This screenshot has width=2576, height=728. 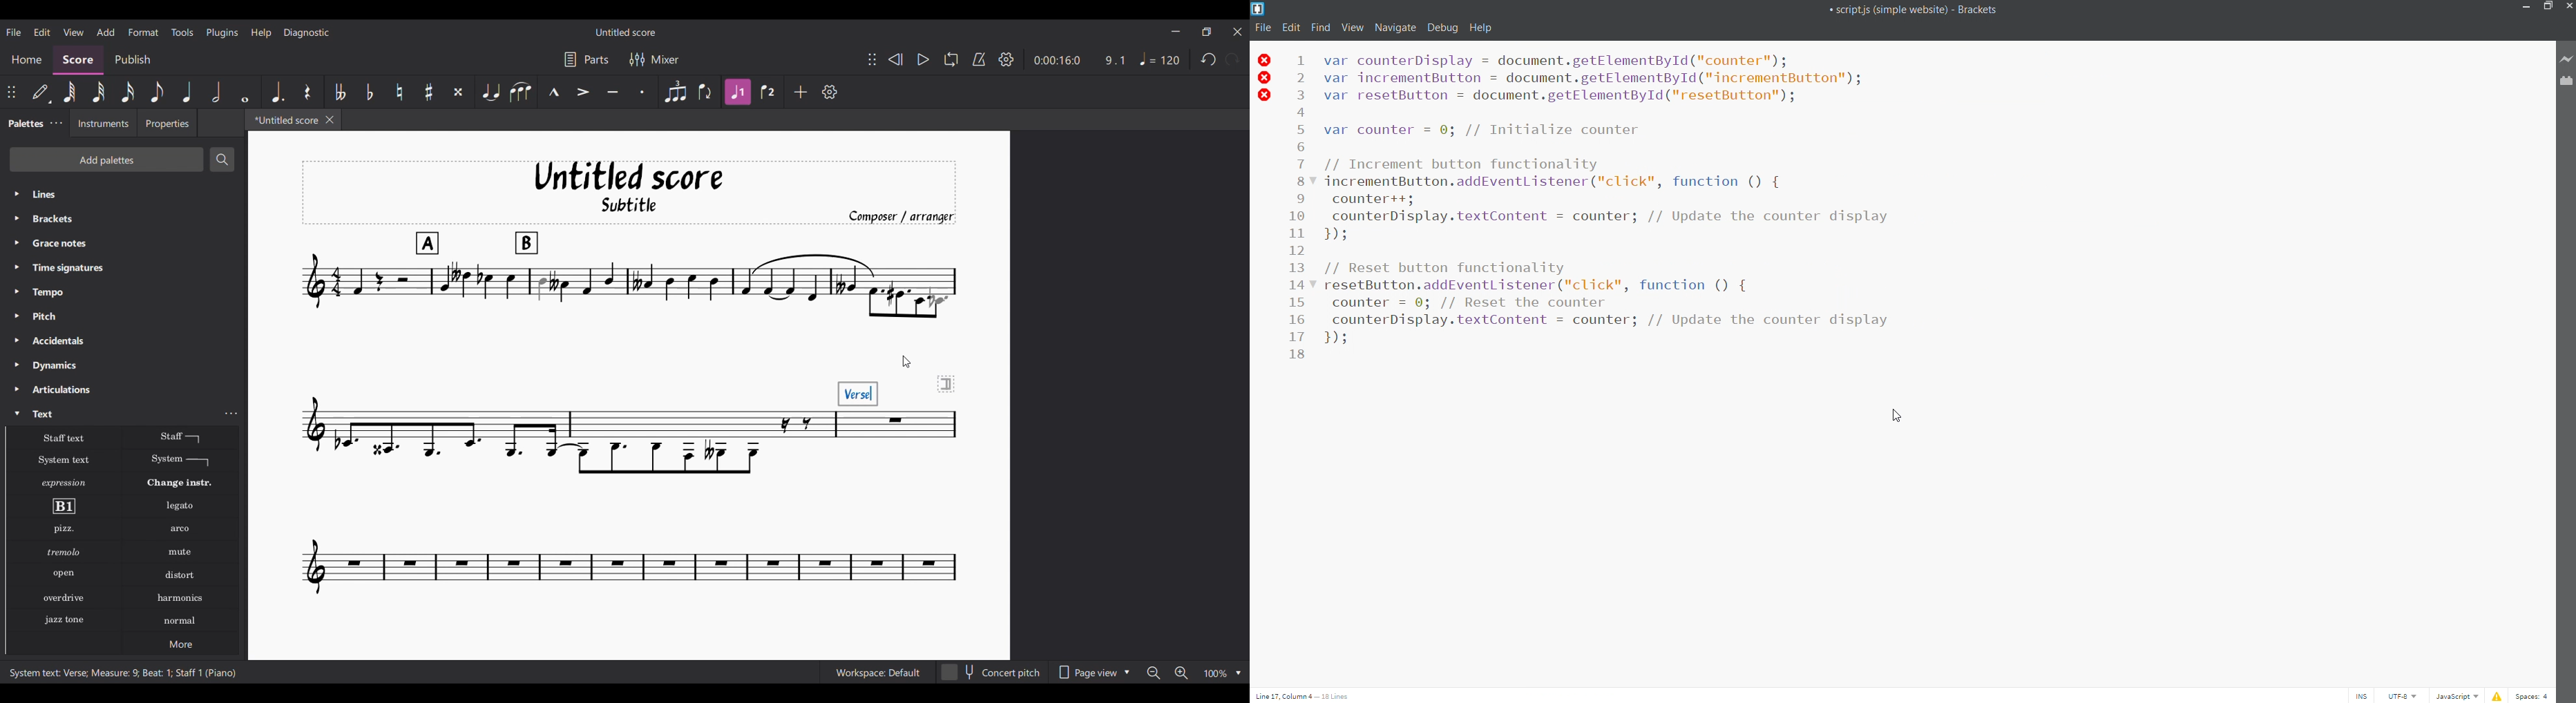 I want to click on 32nd note, so click(x=98, y=92).